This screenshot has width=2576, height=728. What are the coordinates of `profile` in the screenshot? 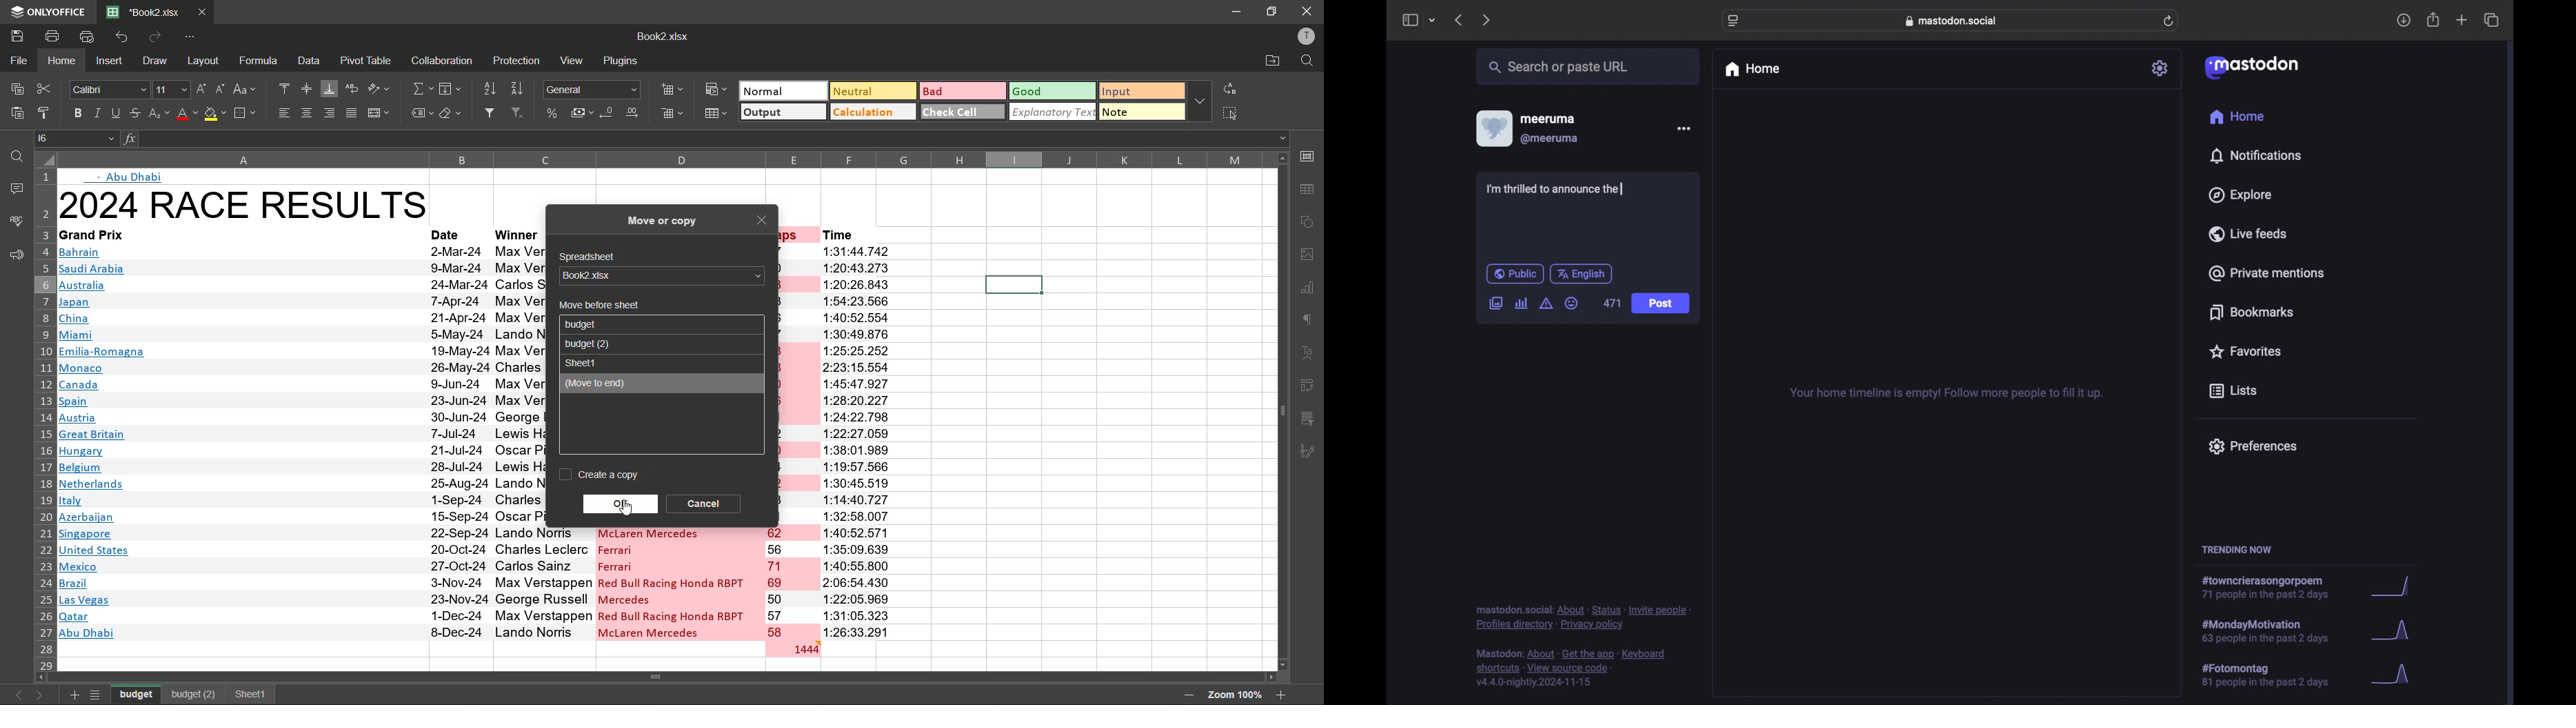 It's located at (1303, 37).